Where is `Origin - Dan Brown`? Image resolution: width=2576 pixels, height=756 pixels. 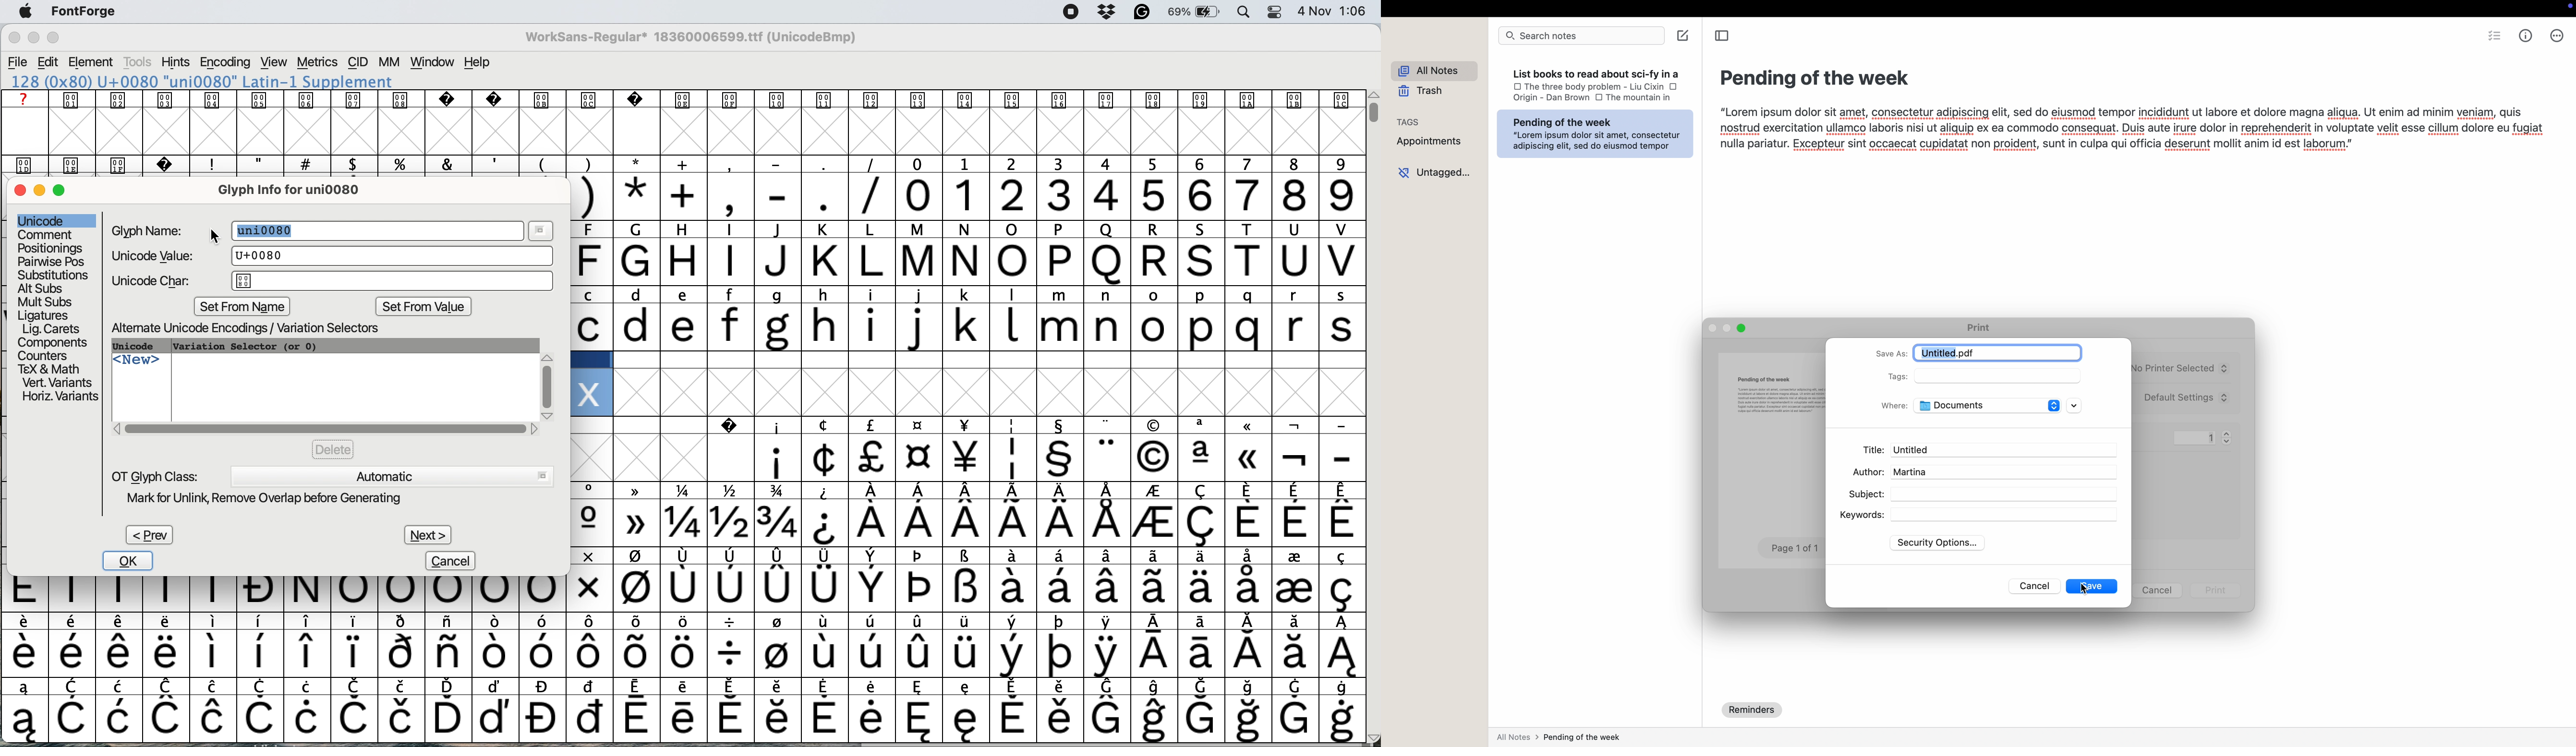 Origin - Dan Brown is located at coordinates (1548, 100).